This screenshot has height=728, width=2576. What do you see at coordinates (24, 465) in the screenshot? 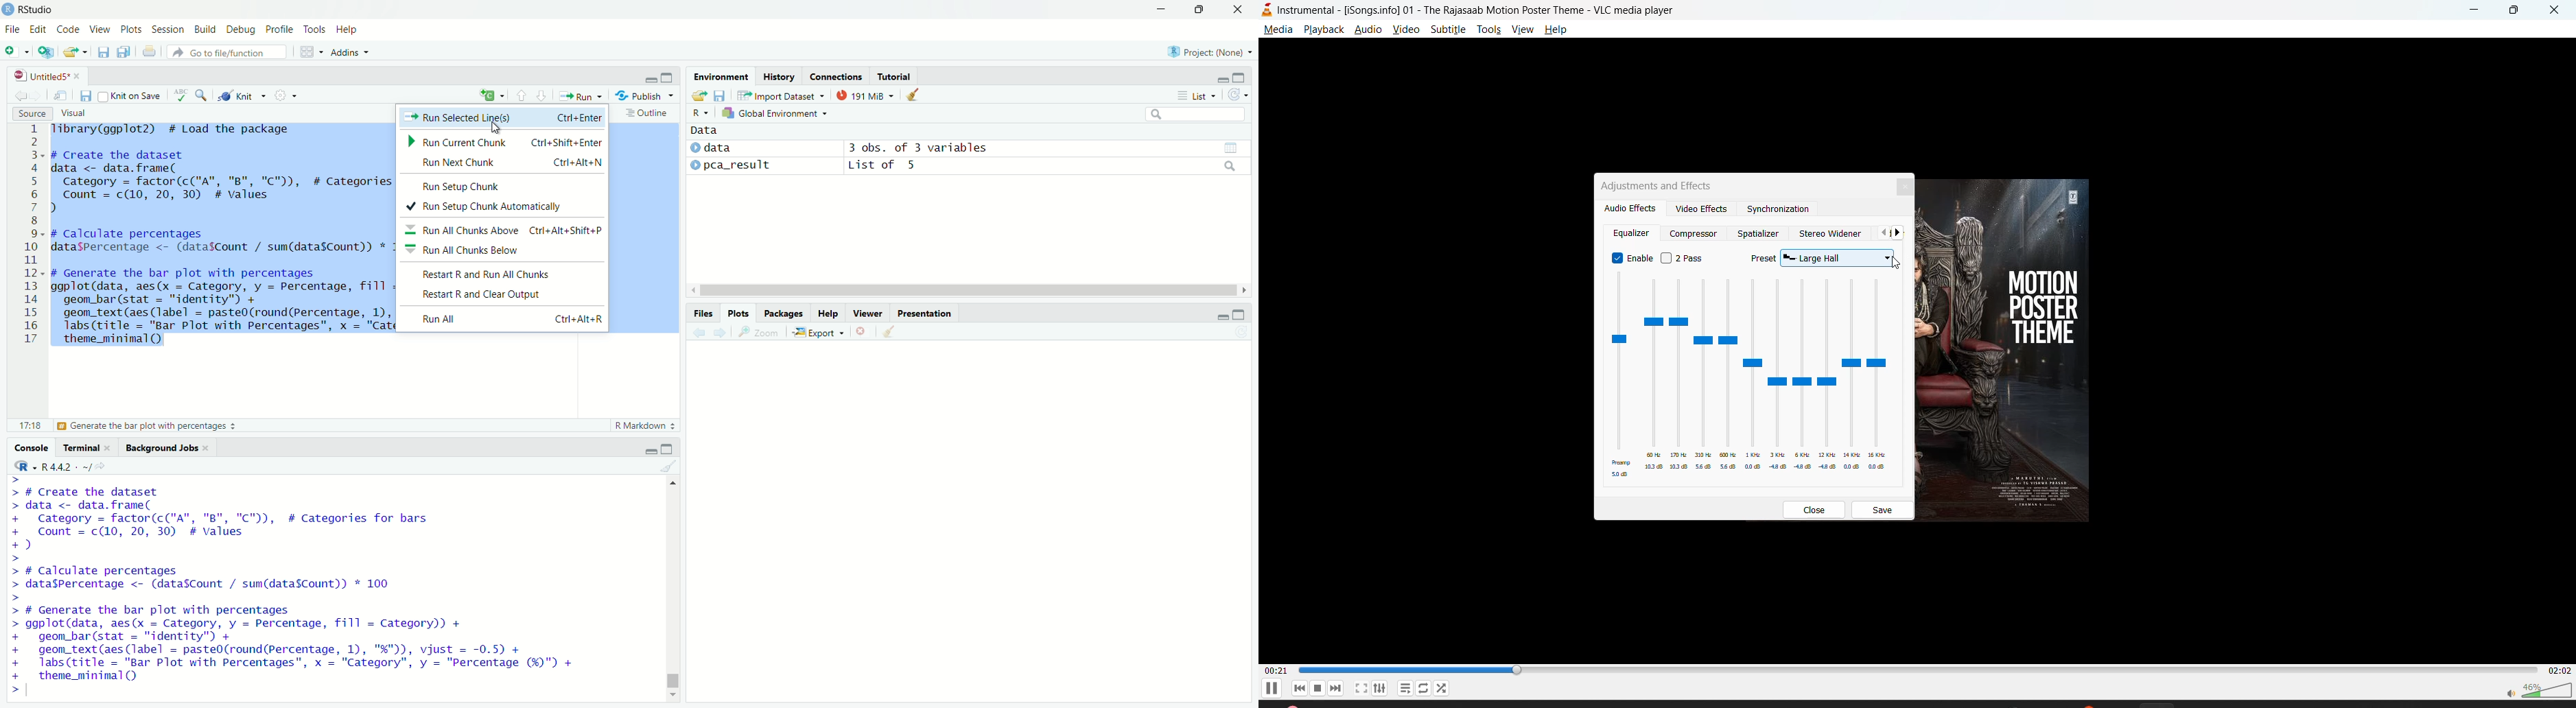
I see `R language` at bounding box center [24, 465].